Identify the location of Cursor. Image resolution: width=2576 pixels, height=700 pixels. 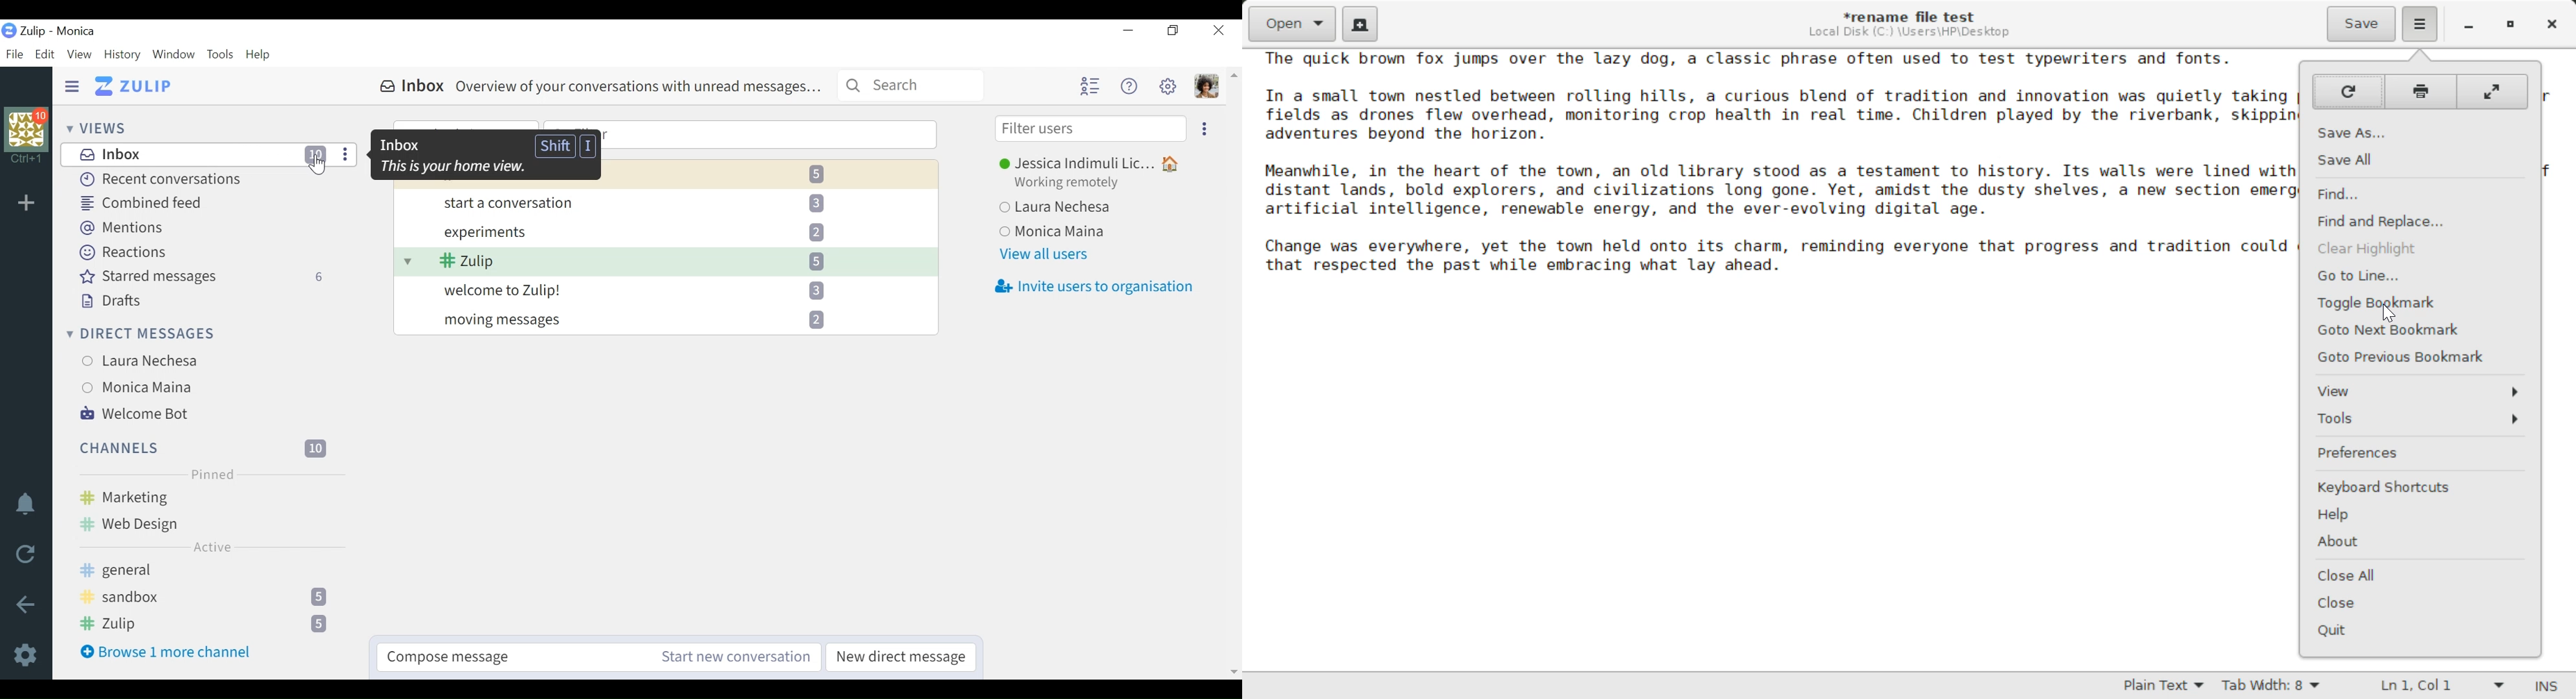
(319, 166).